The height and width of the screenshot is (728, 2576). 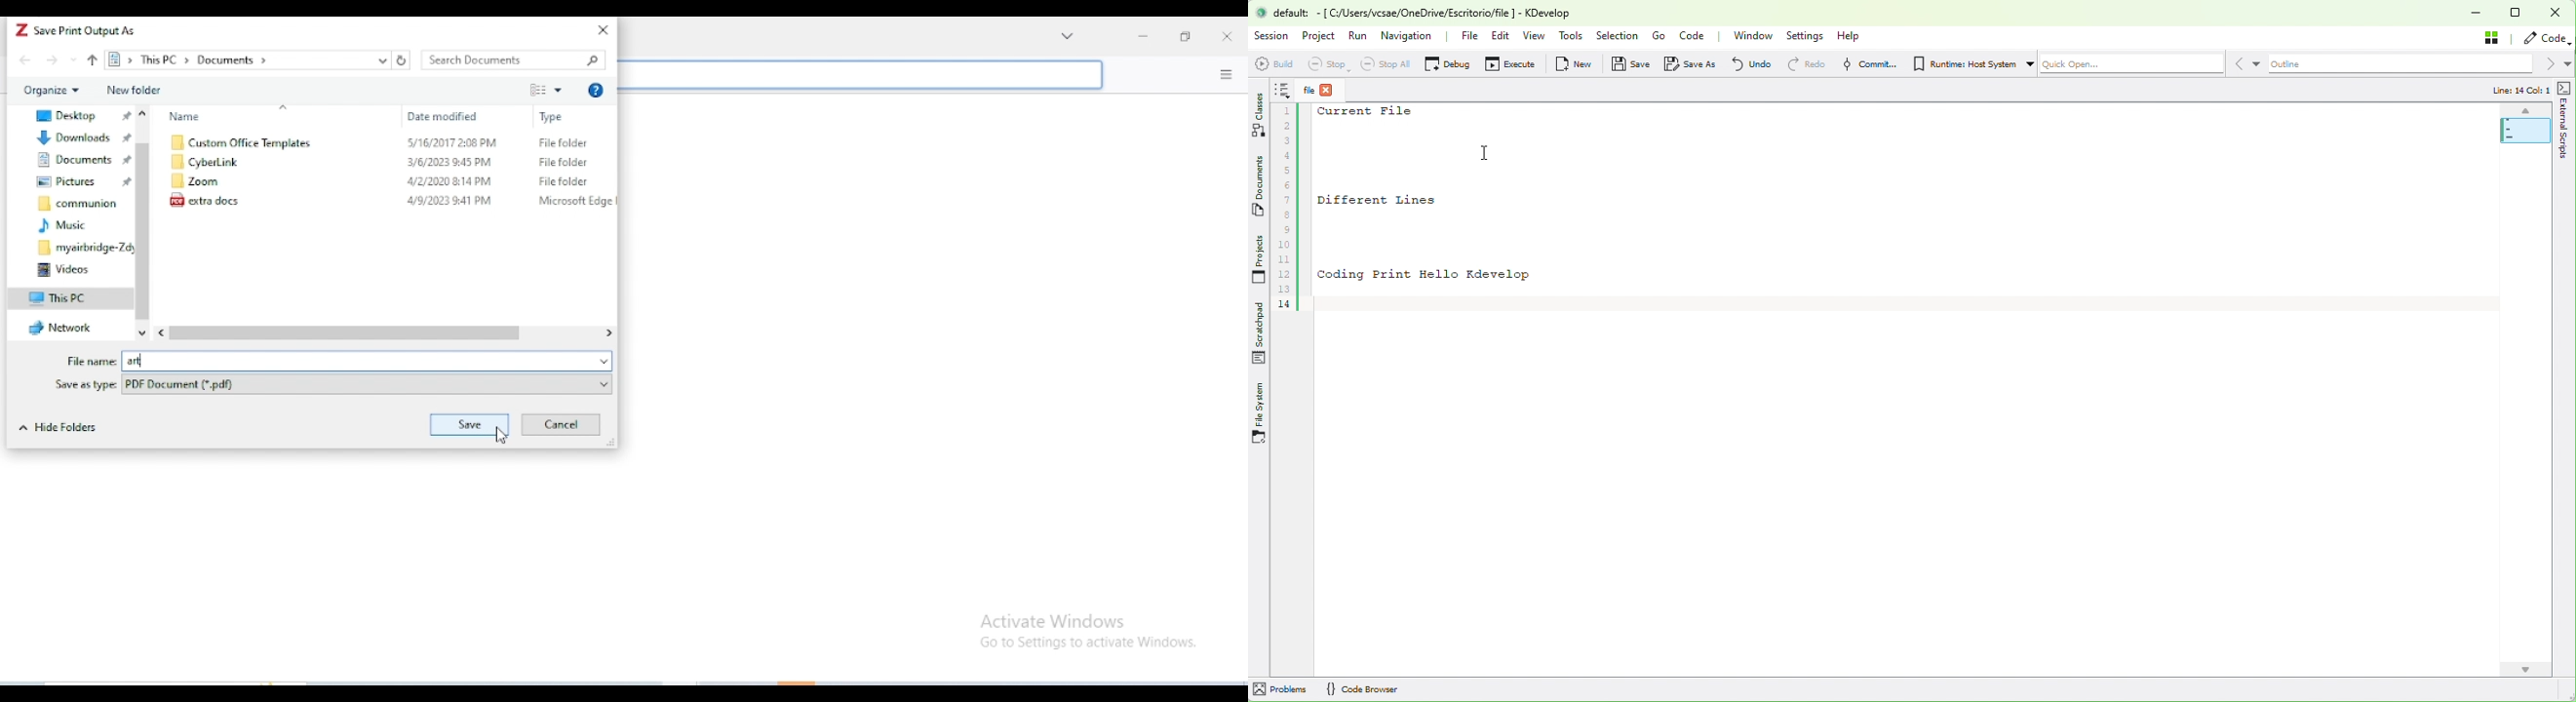 I want to click on Type, so click(x=556, y=117).